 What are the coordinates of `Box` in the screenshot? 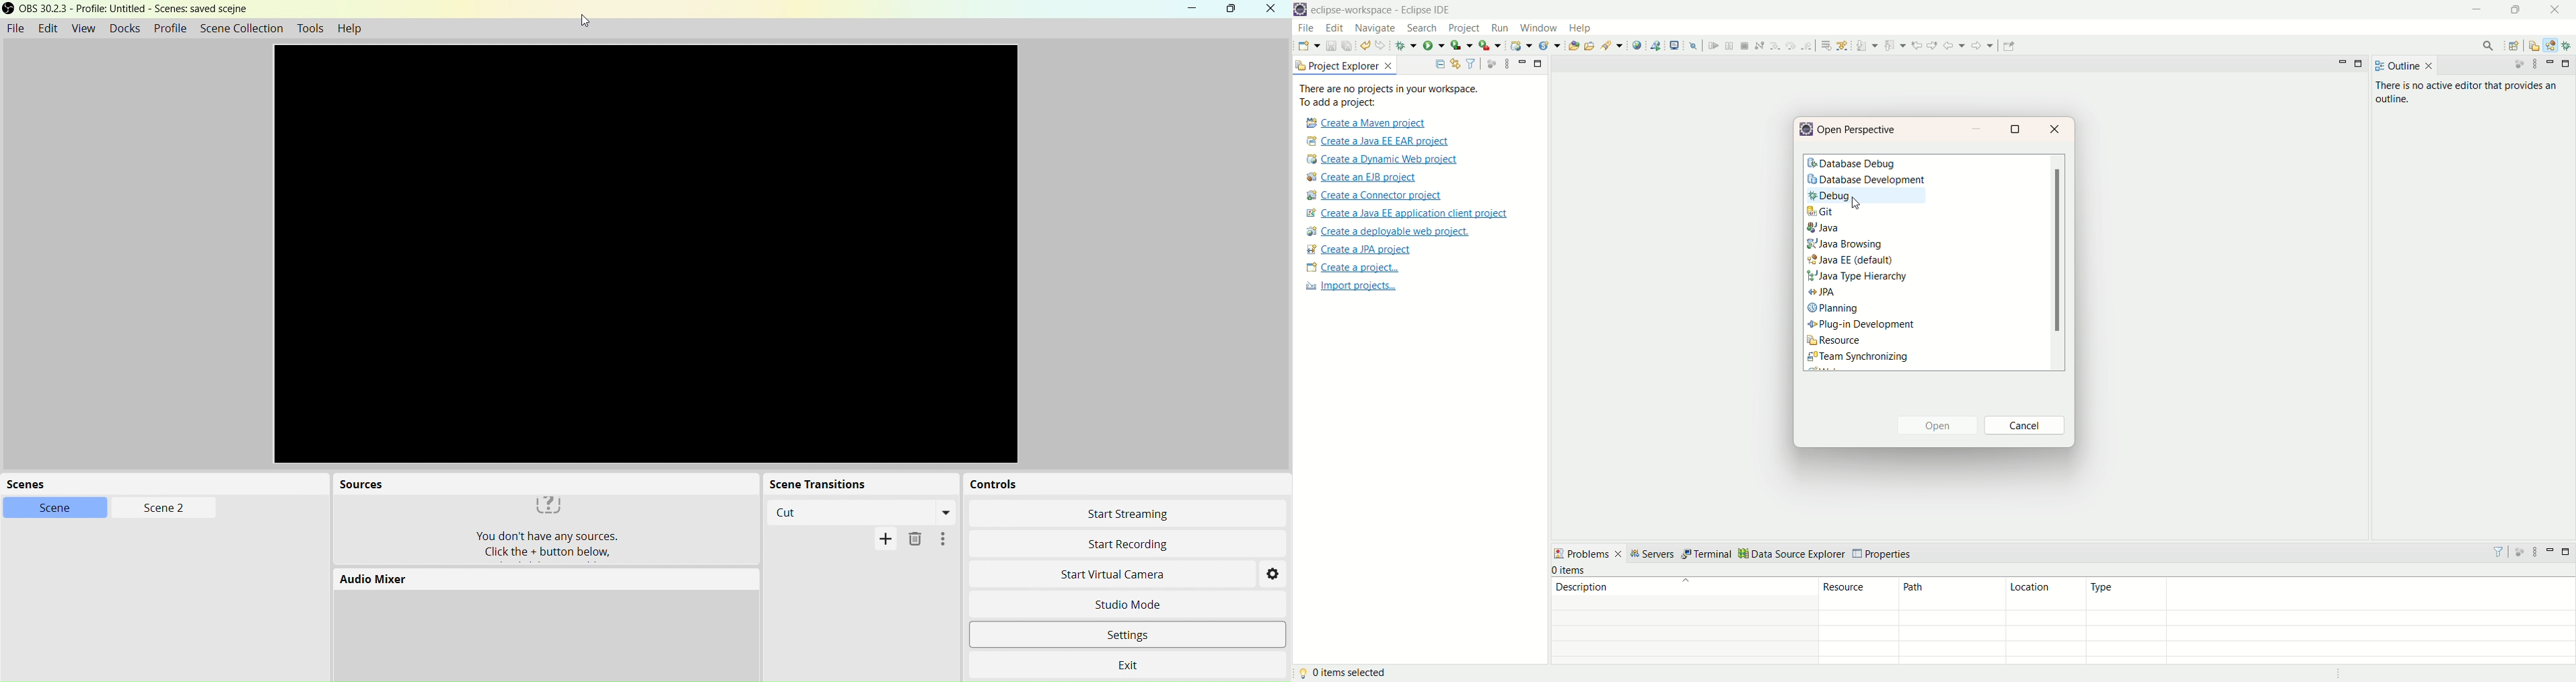 It's located at (1233, 9).